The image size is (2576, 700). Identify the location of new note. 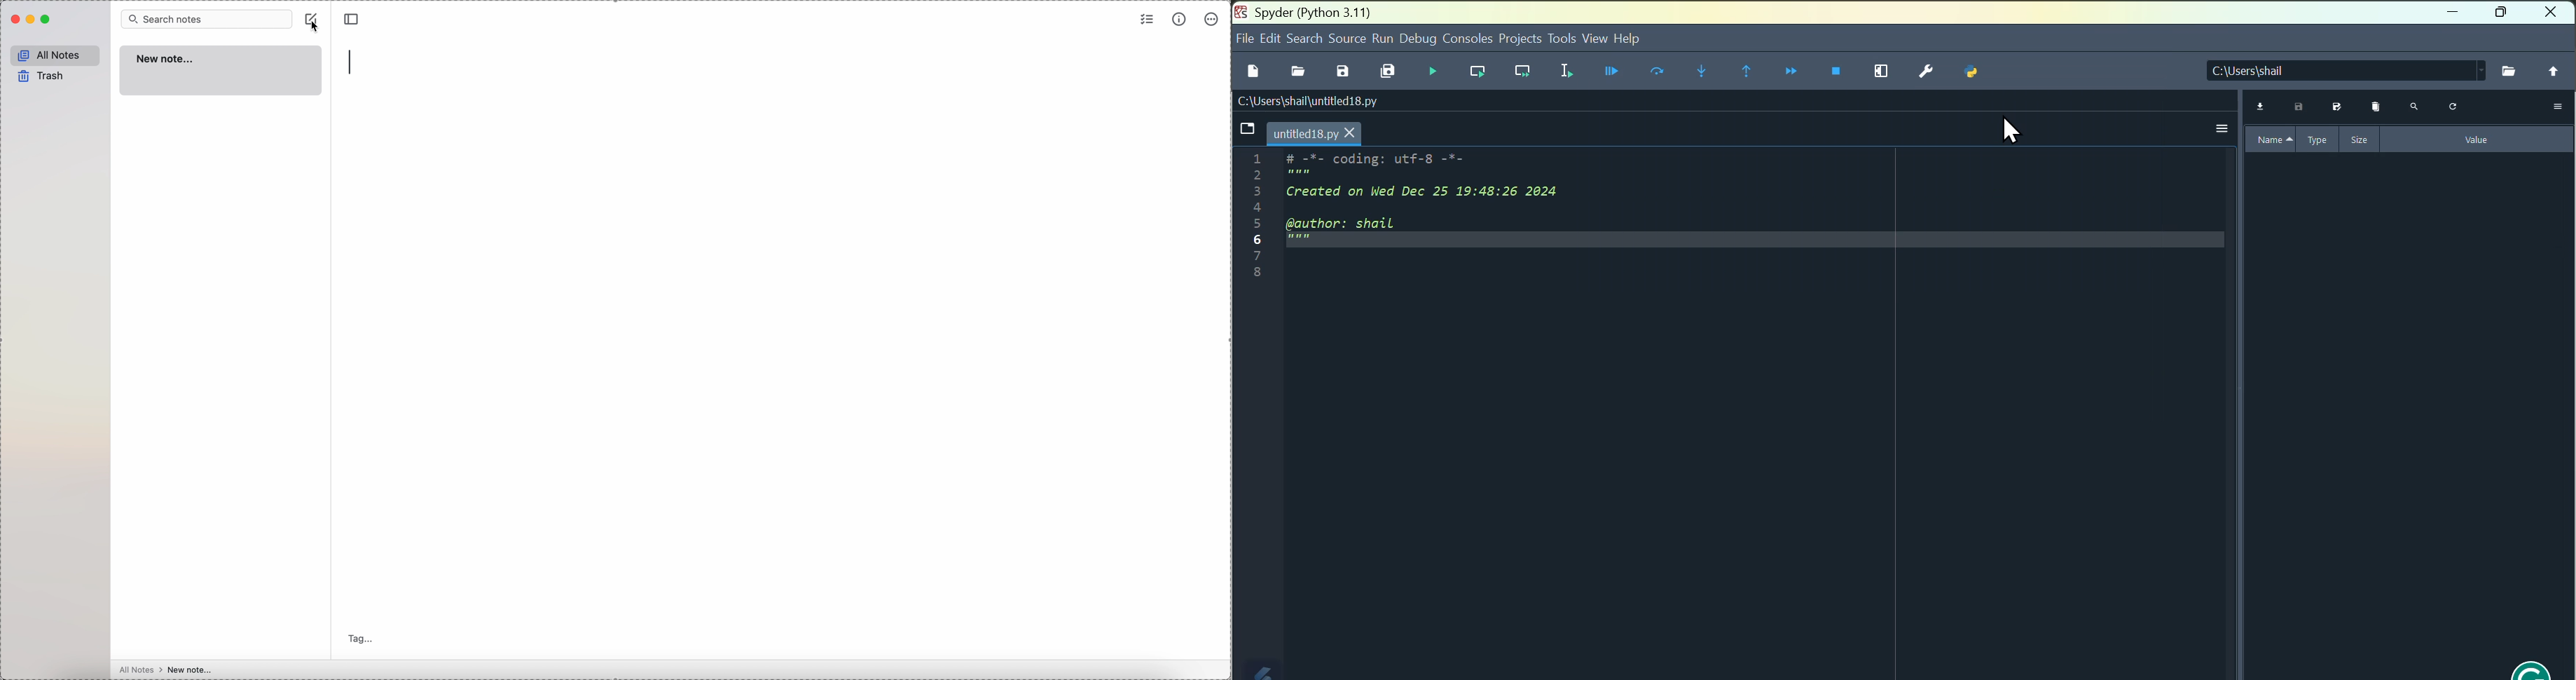
(222, 73).